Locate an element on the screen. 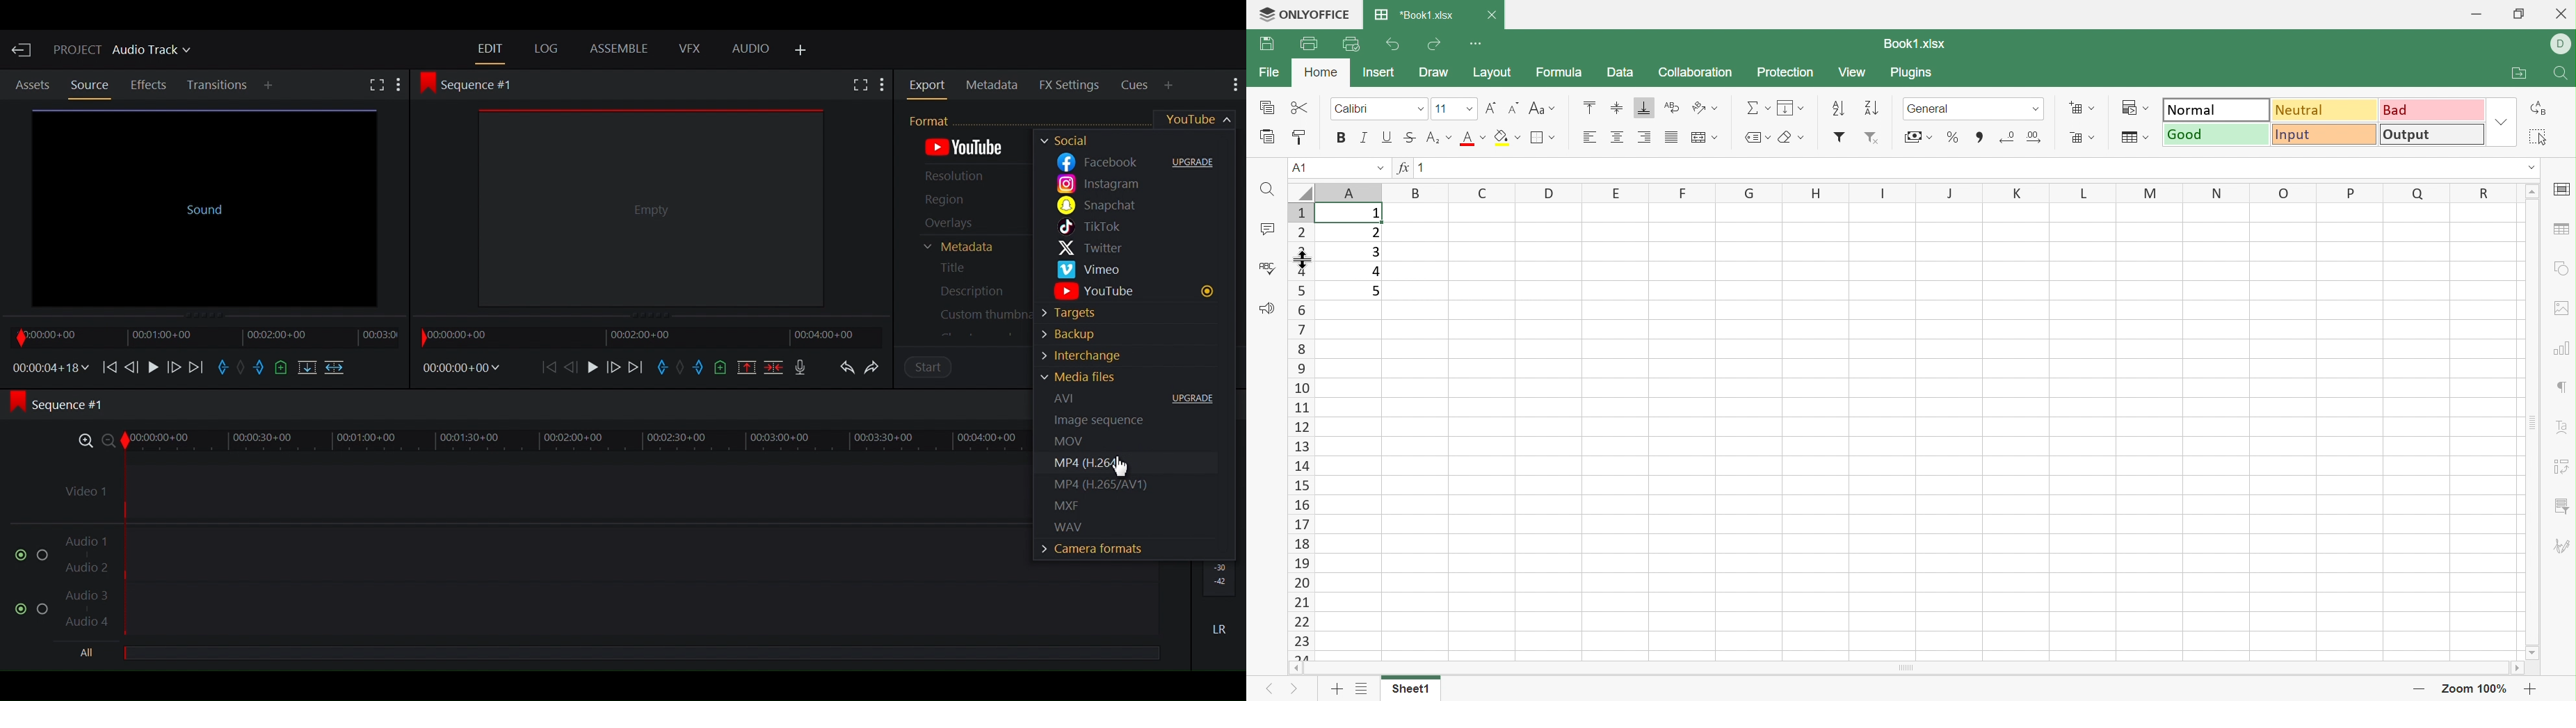  Format as table template is located at coordinates (2128, 135).